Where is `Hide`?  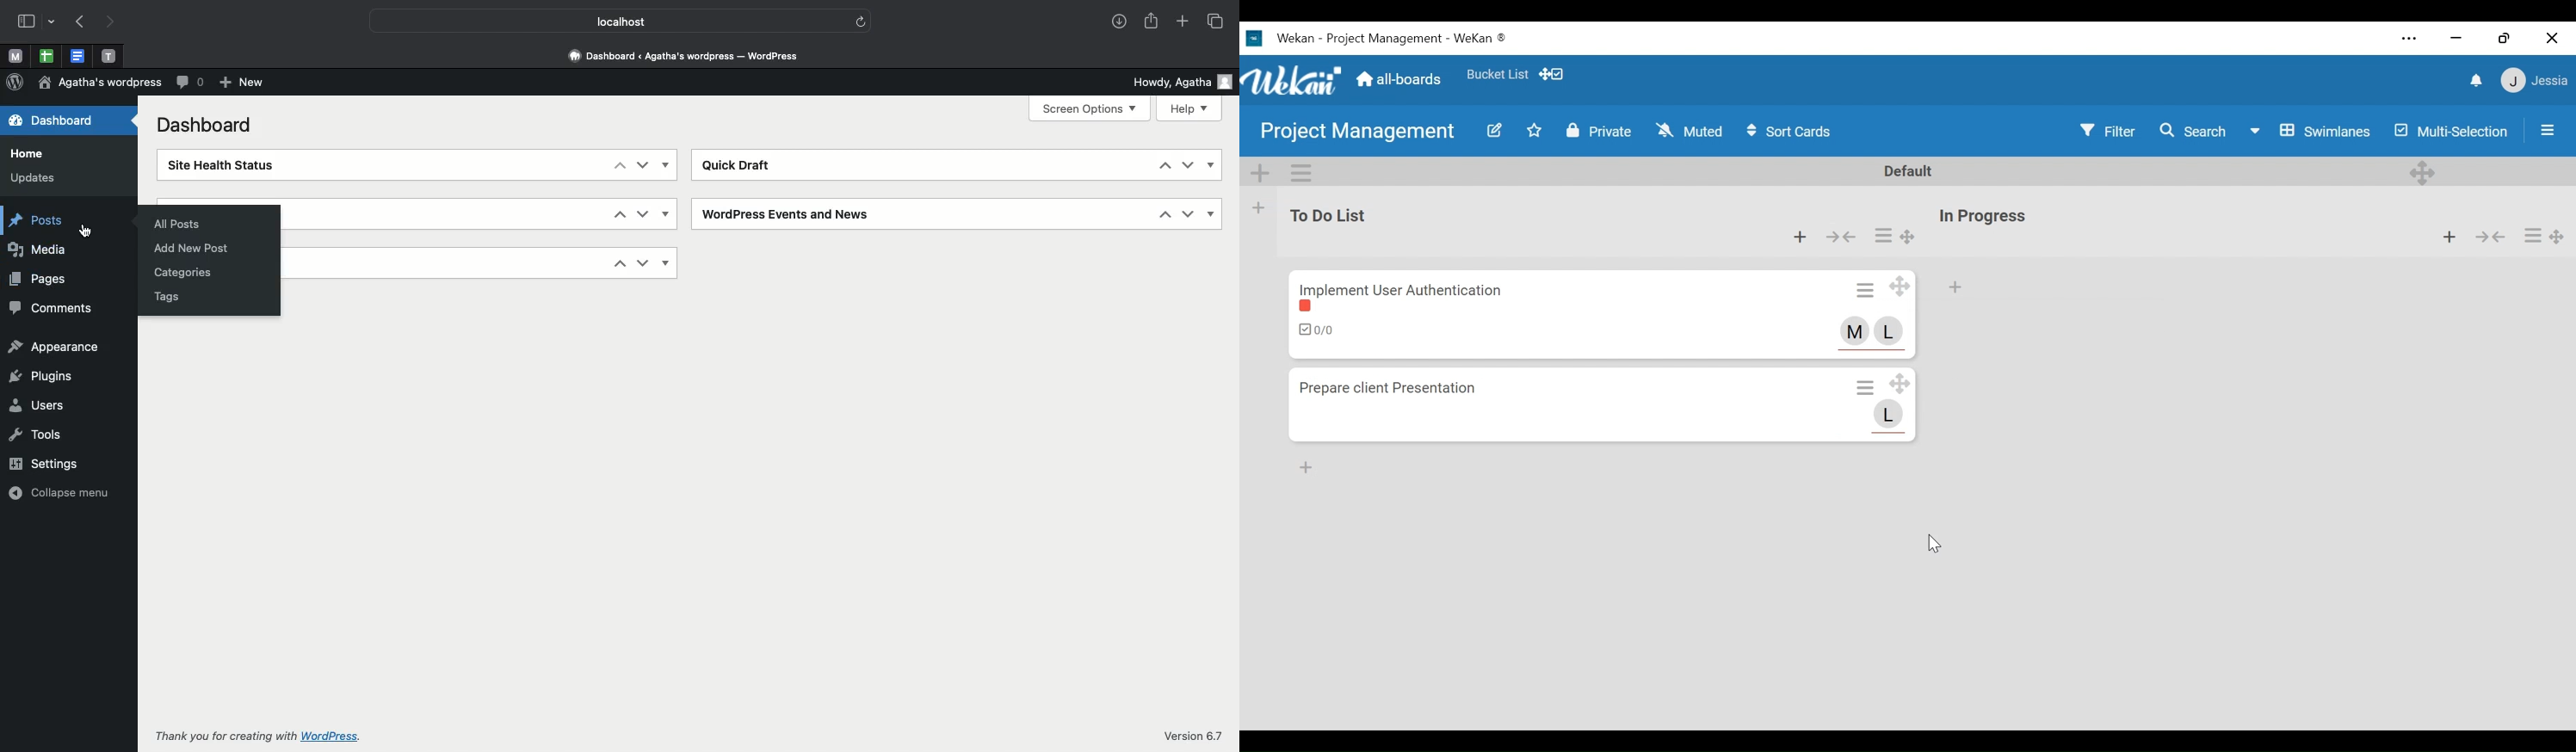
Hide is located at coordinates (668, 215).